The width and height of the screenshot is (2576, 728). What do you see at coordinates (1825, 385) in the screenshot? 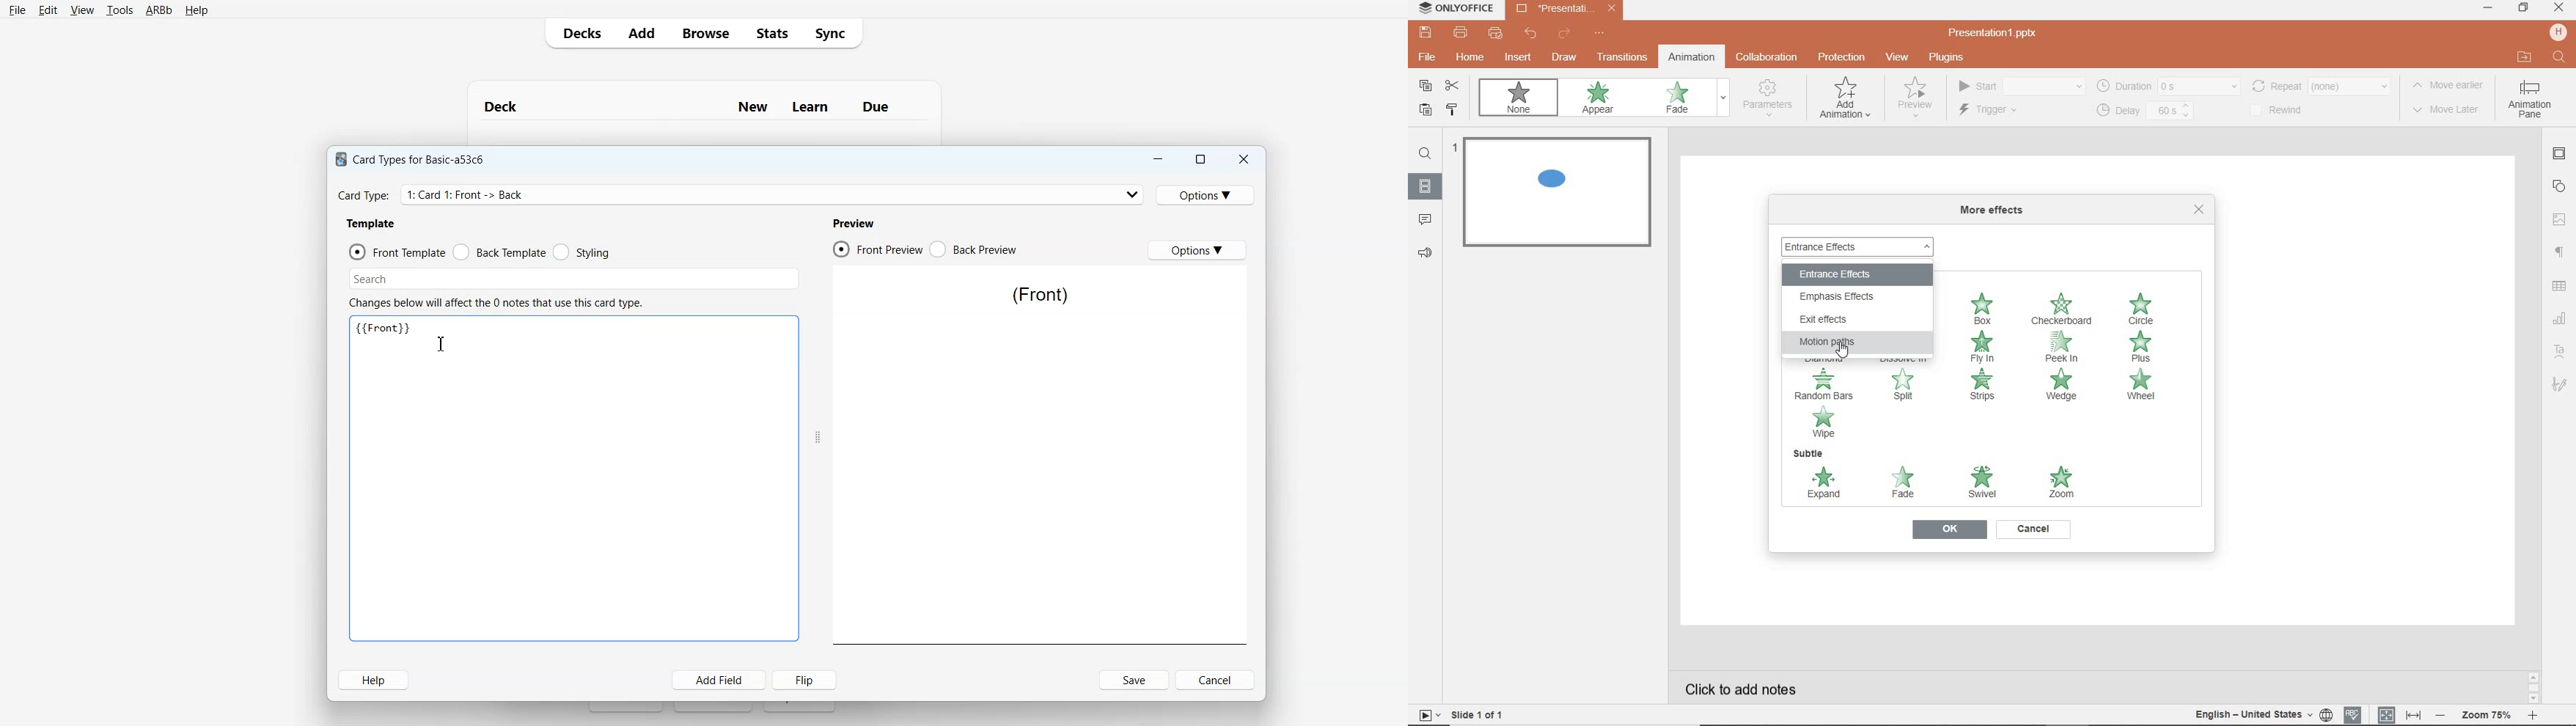
I see `RANDOM BARS` at bounding box center [1825, 385].